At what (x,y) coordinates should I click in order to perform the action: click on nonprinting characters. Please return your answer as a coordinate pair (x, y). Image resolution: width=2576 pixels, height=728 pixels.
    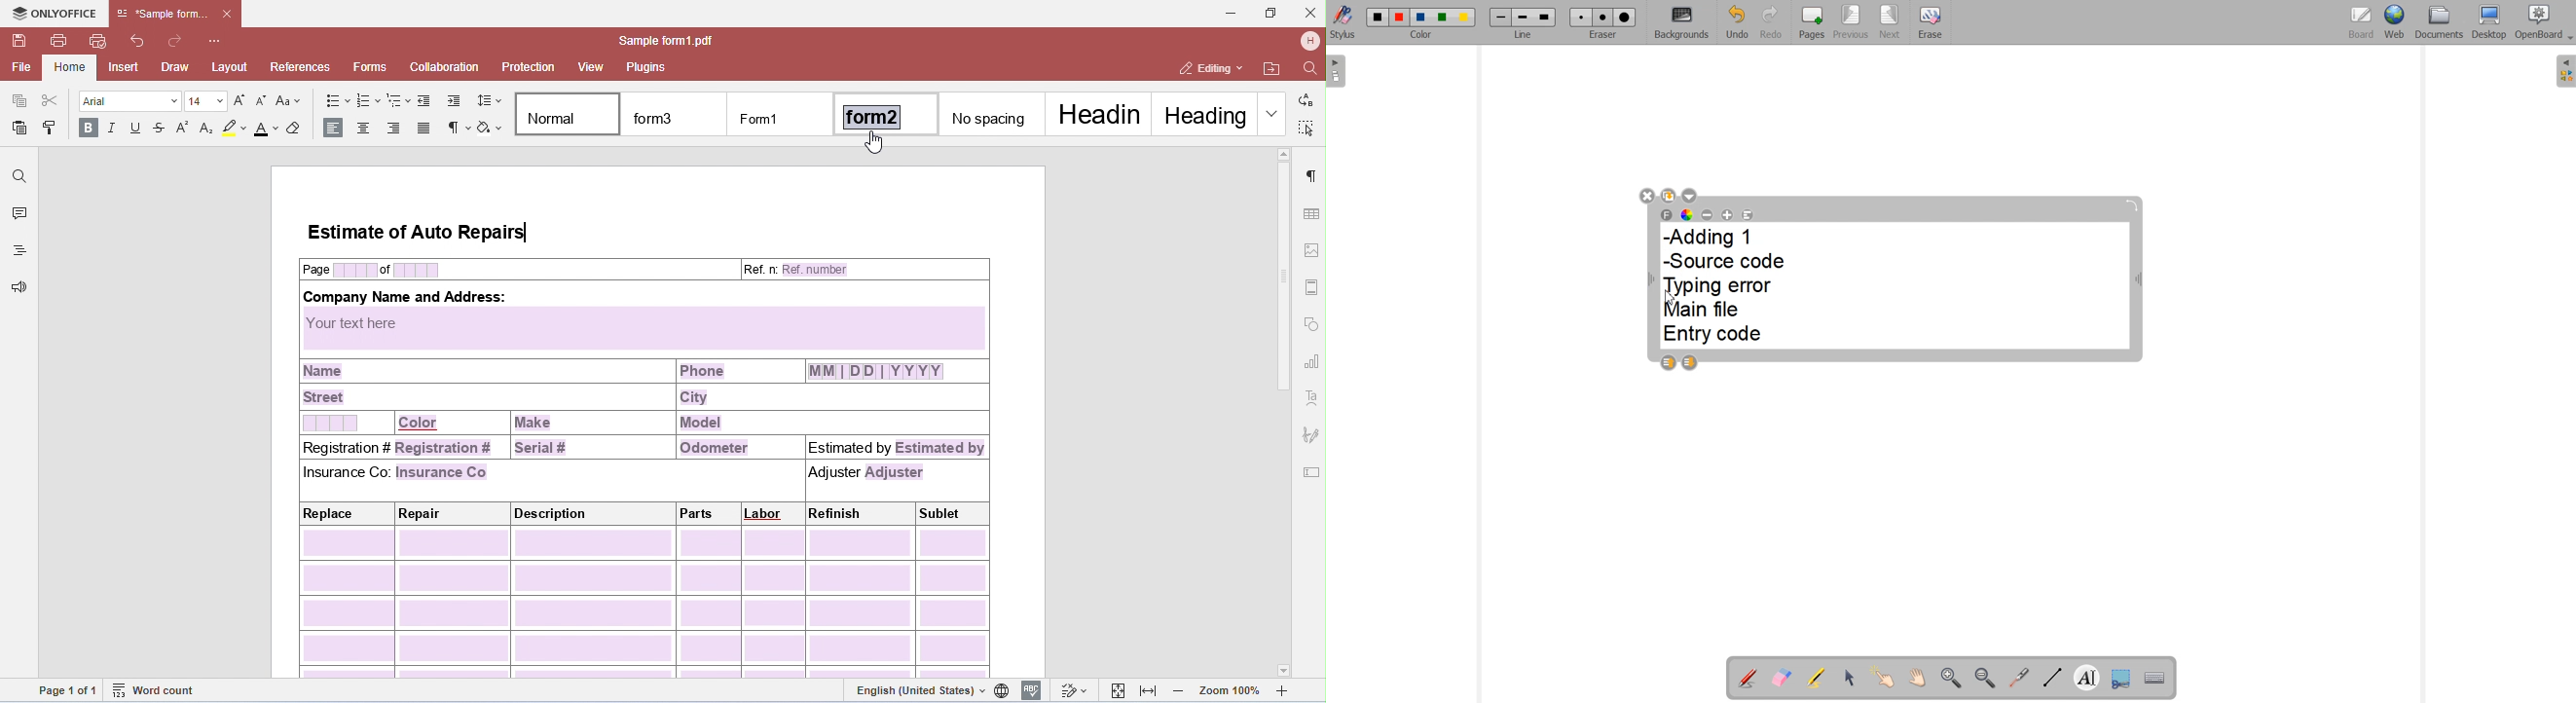
    Looking at the image, I should click on (458, 129).